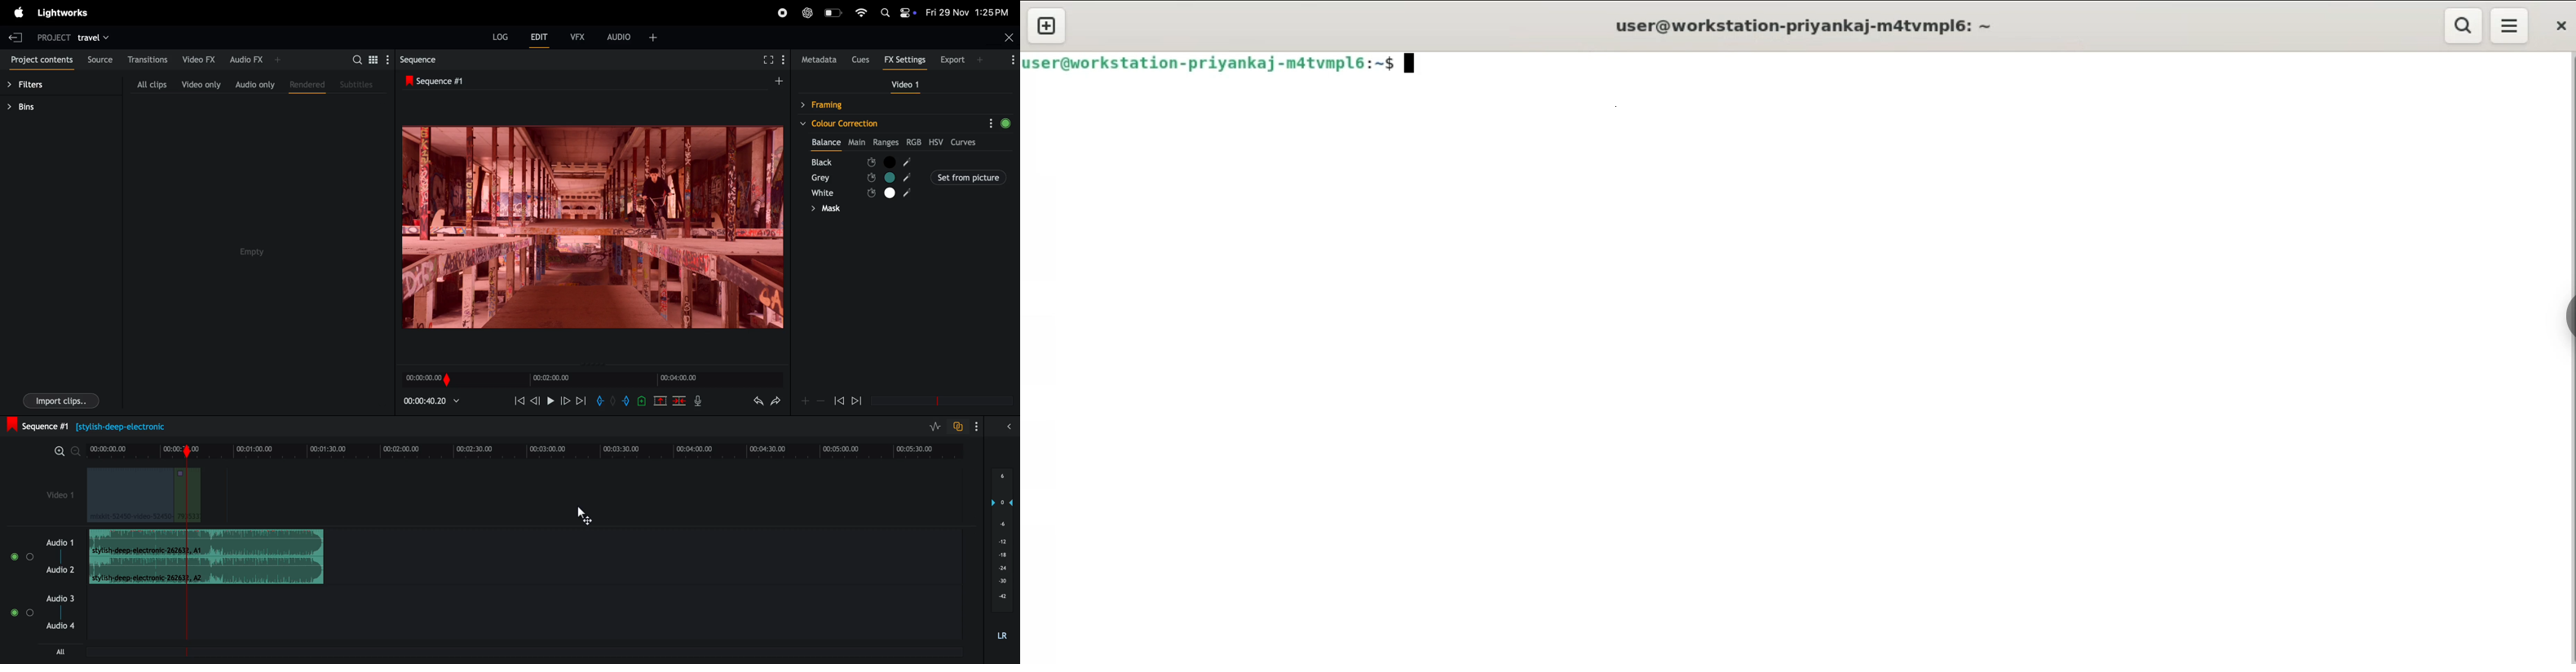  Describe the element at coordinates (41, 61) in the screenshot. I see `project contents` at that location.